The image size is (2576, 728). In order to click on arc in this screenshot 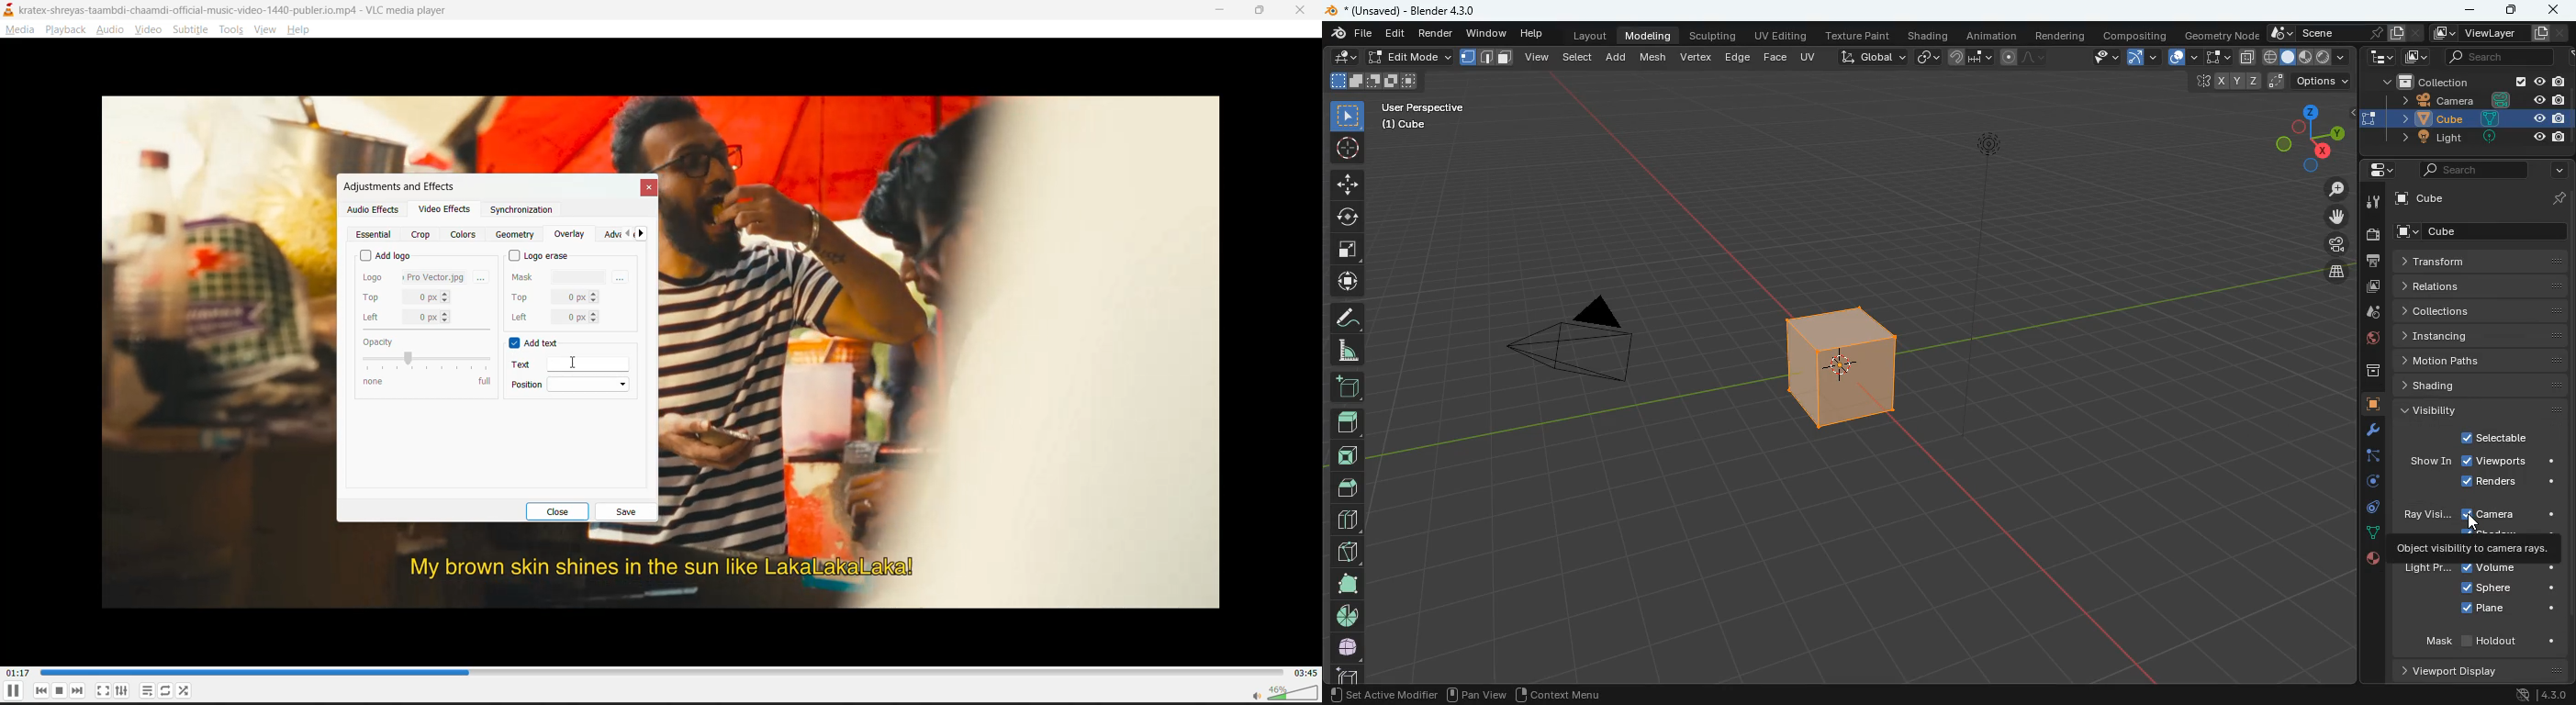, I will do `click(2142, 60)`.